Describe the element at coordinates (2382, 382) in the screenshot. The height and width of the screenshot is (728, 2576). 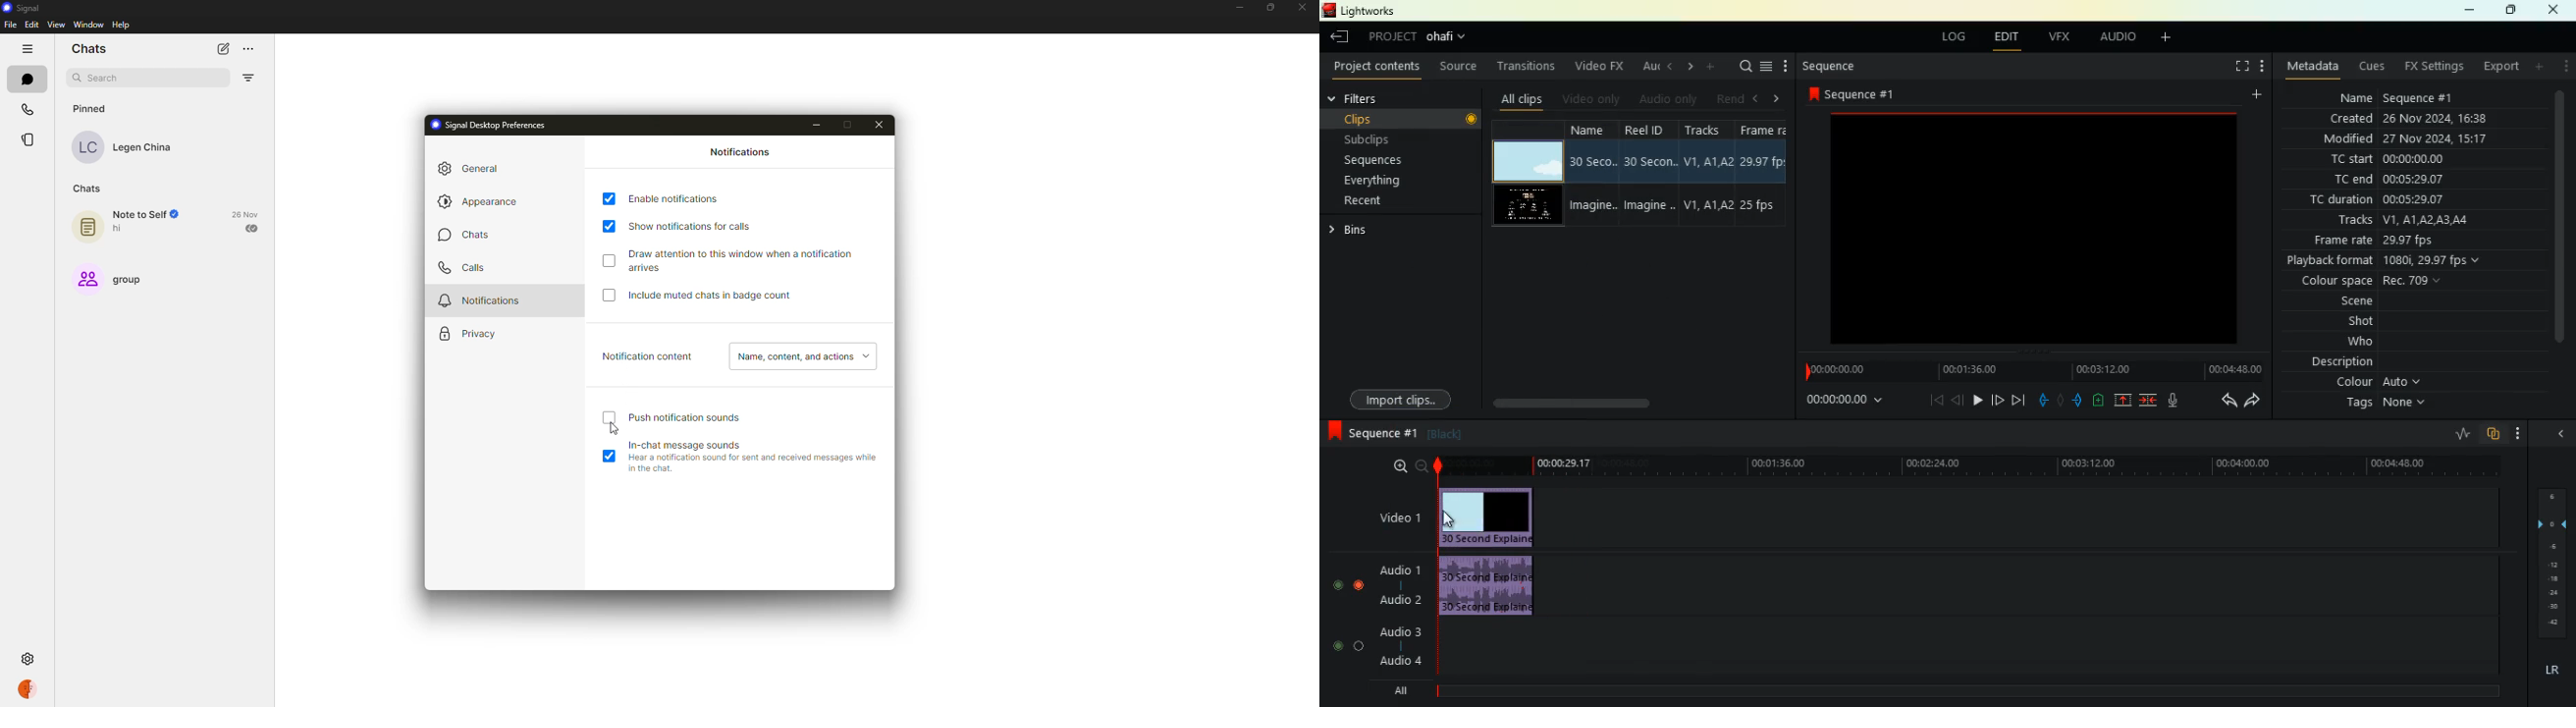
I see `colour auto` at that location.